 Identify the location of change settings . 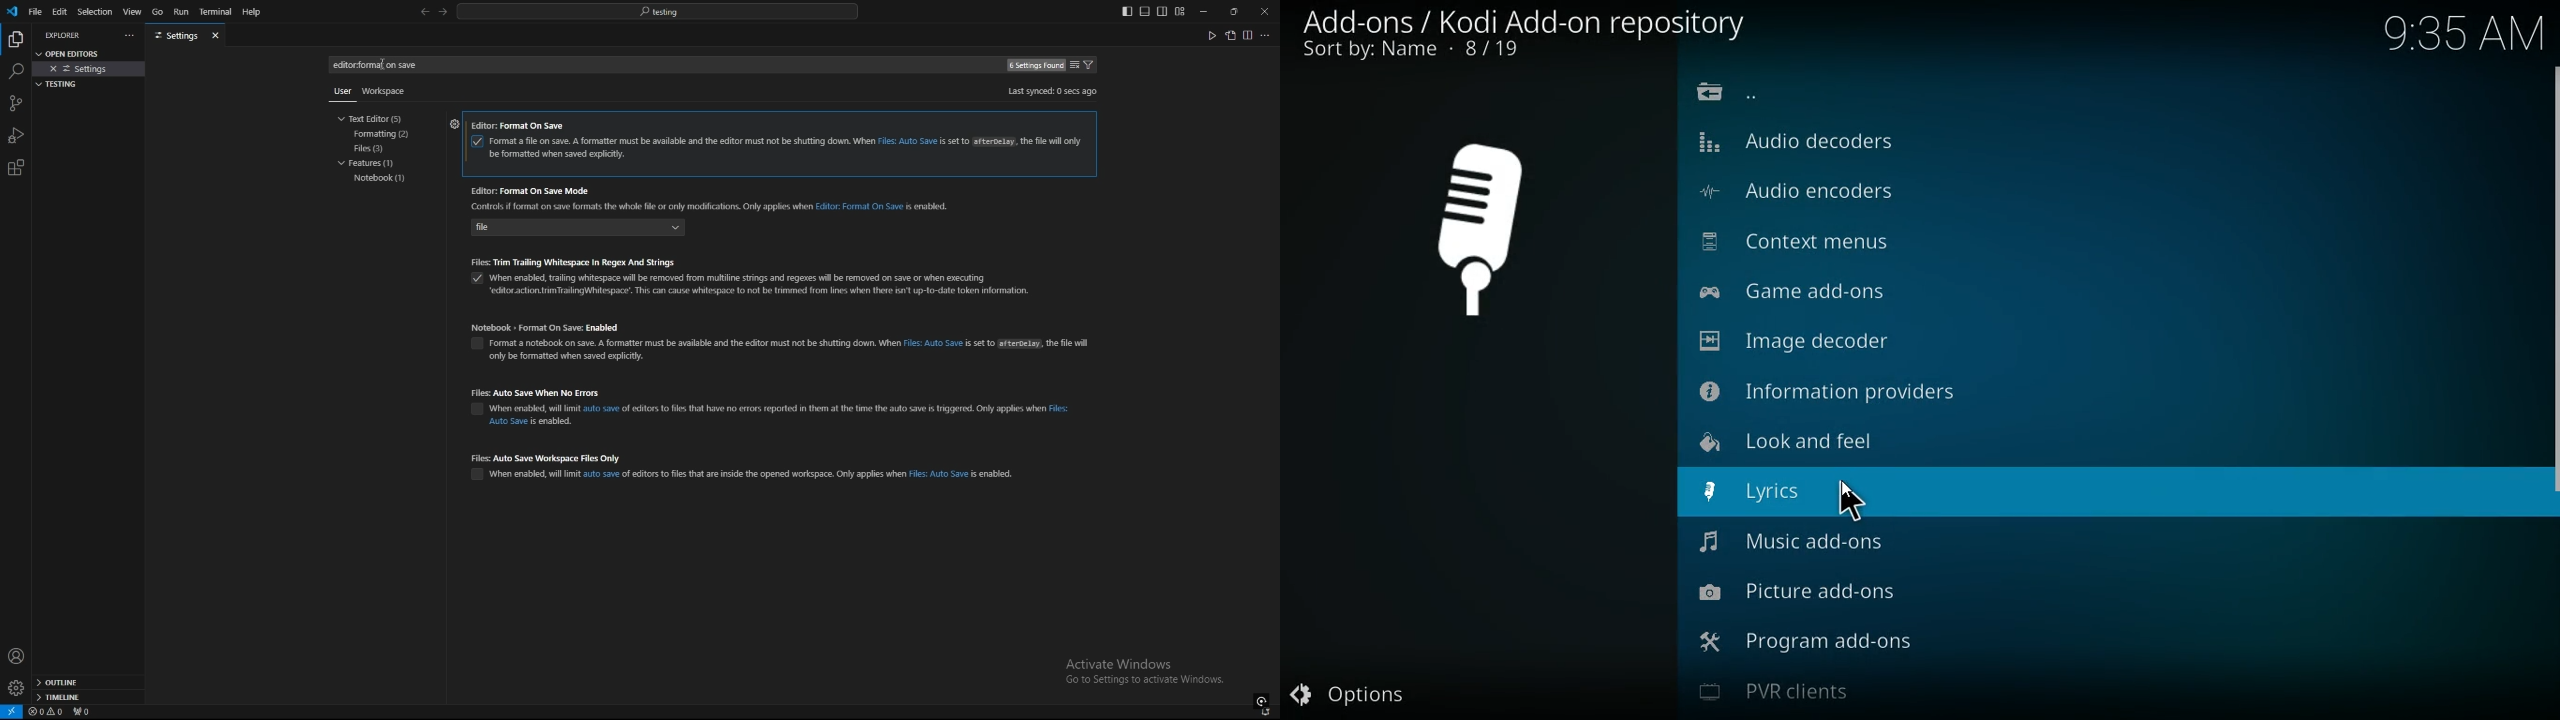
(1074, 65).